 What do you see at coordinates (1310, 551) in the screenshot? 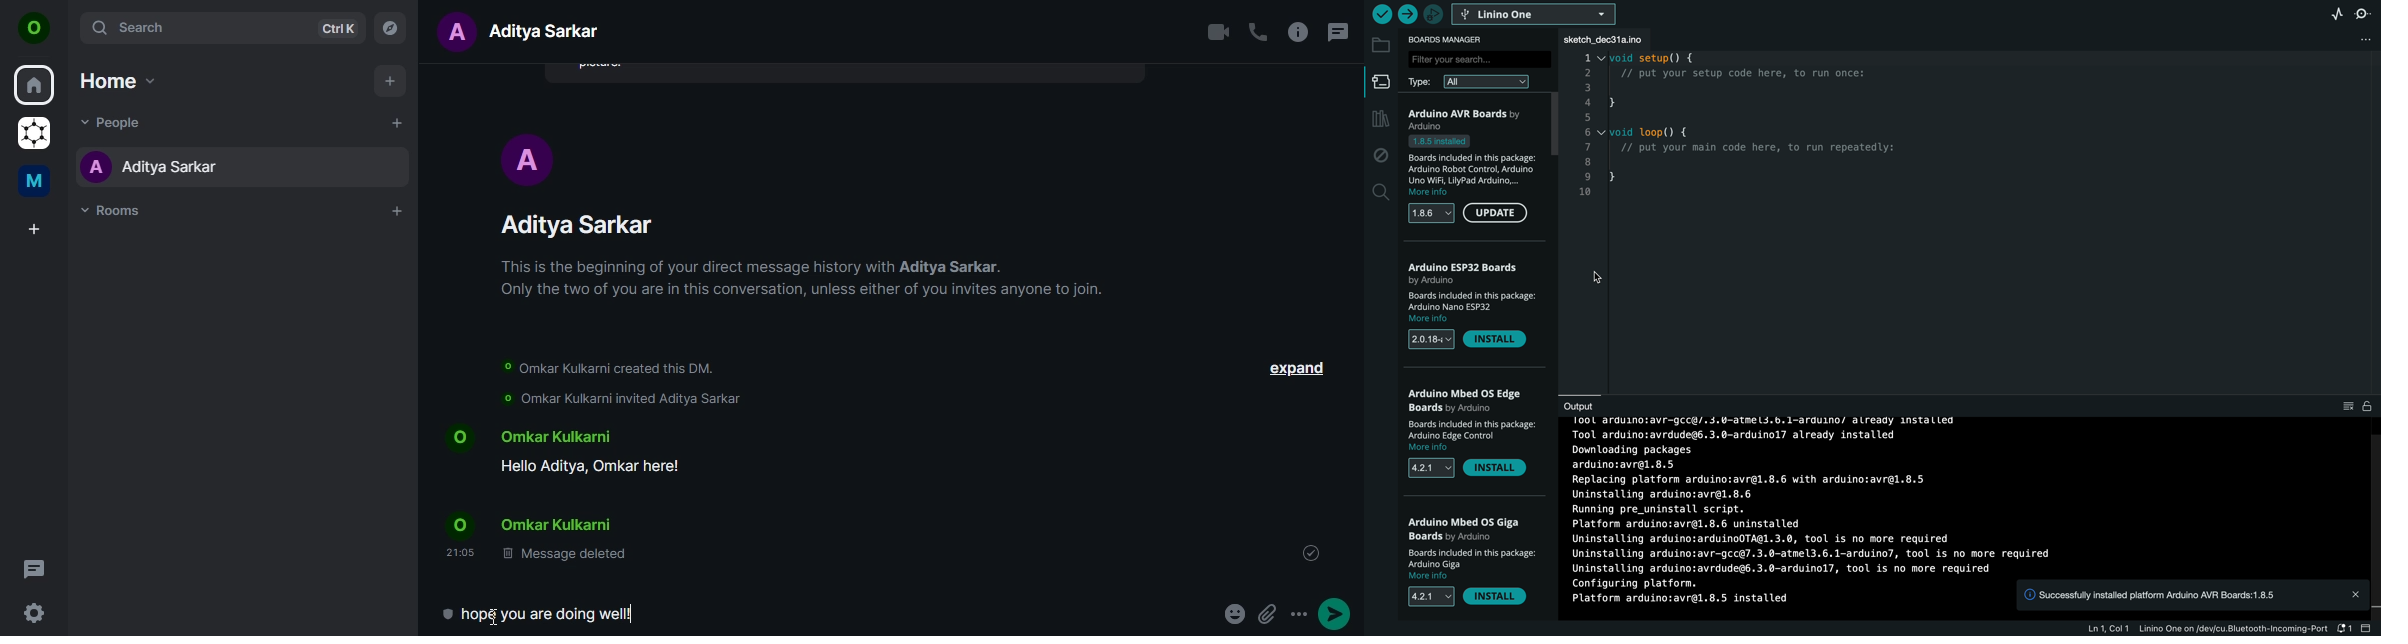
I see `your message was seen` at bounding box center [1310, 551].